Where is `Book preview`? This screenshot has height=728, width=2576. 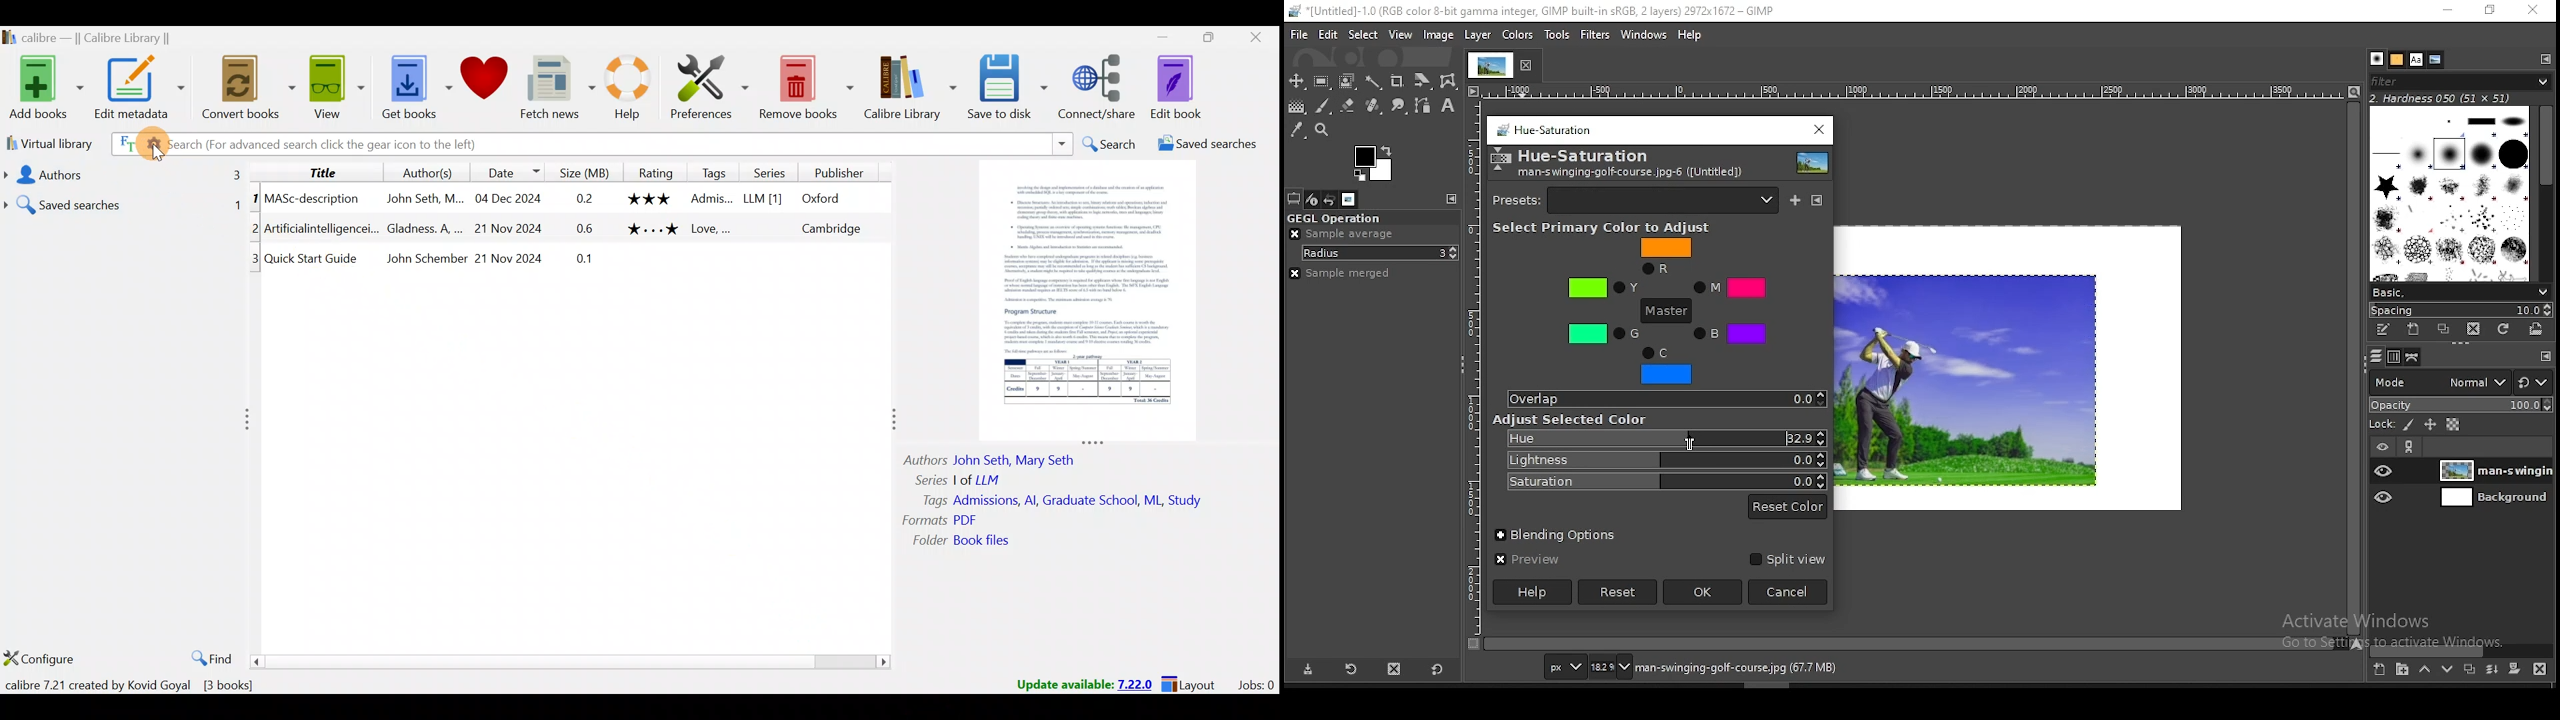
Book preview is located at coordinates (1091, 301).